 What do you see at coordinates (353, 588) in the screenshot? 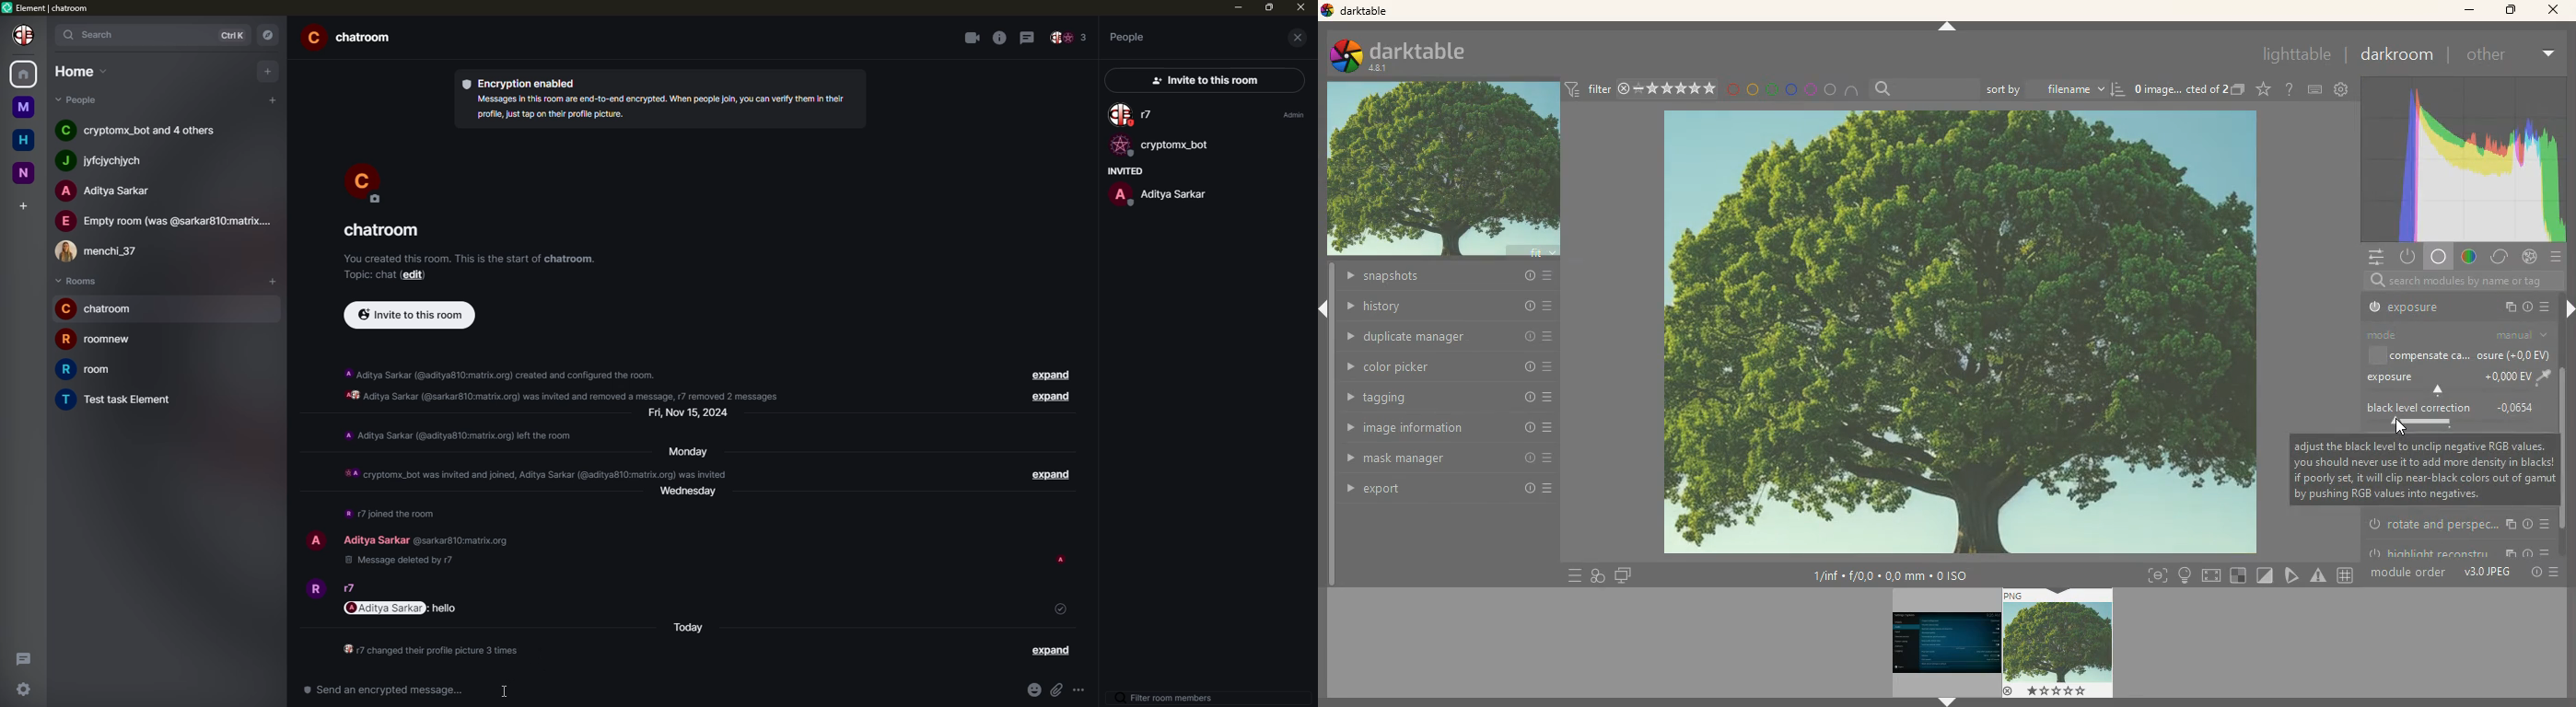
I see `people` at bounding box center [353, 588].